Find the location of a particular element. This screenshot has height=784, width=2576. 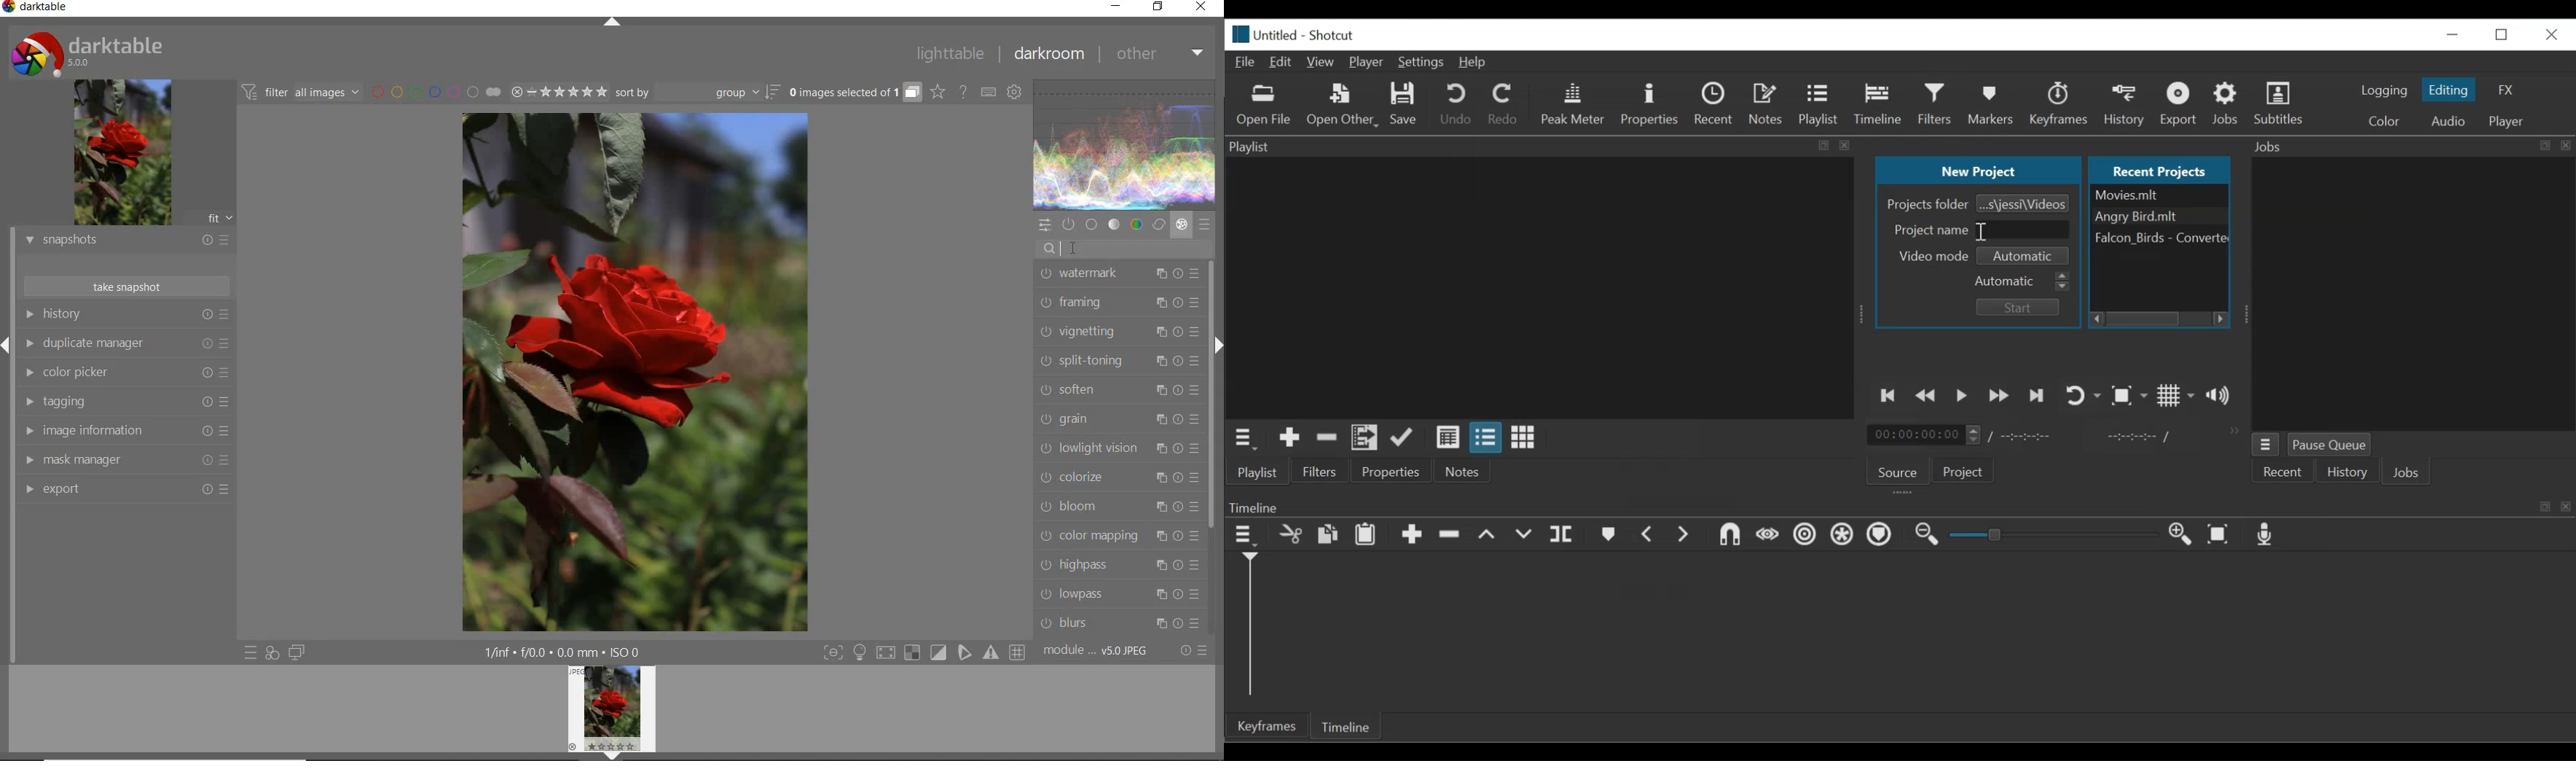

sort is located at coordinates (698, 93).